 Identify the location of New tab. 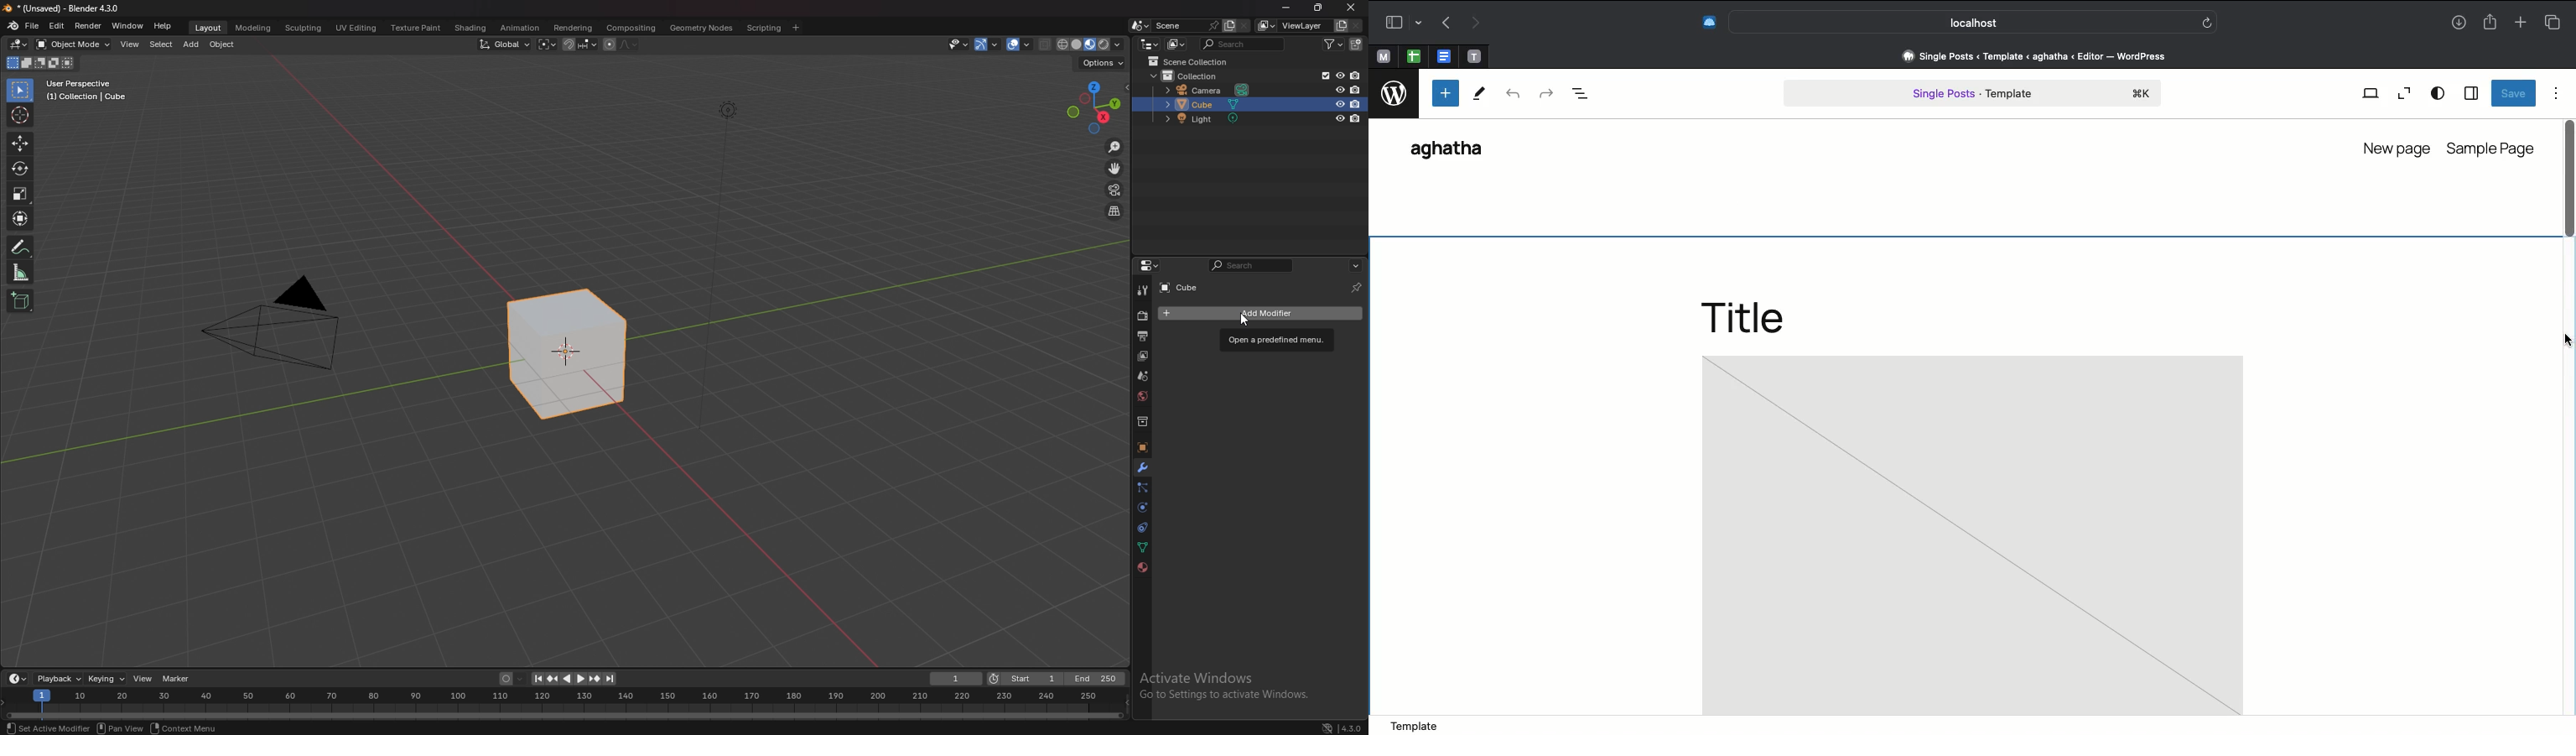
(2521, 23).